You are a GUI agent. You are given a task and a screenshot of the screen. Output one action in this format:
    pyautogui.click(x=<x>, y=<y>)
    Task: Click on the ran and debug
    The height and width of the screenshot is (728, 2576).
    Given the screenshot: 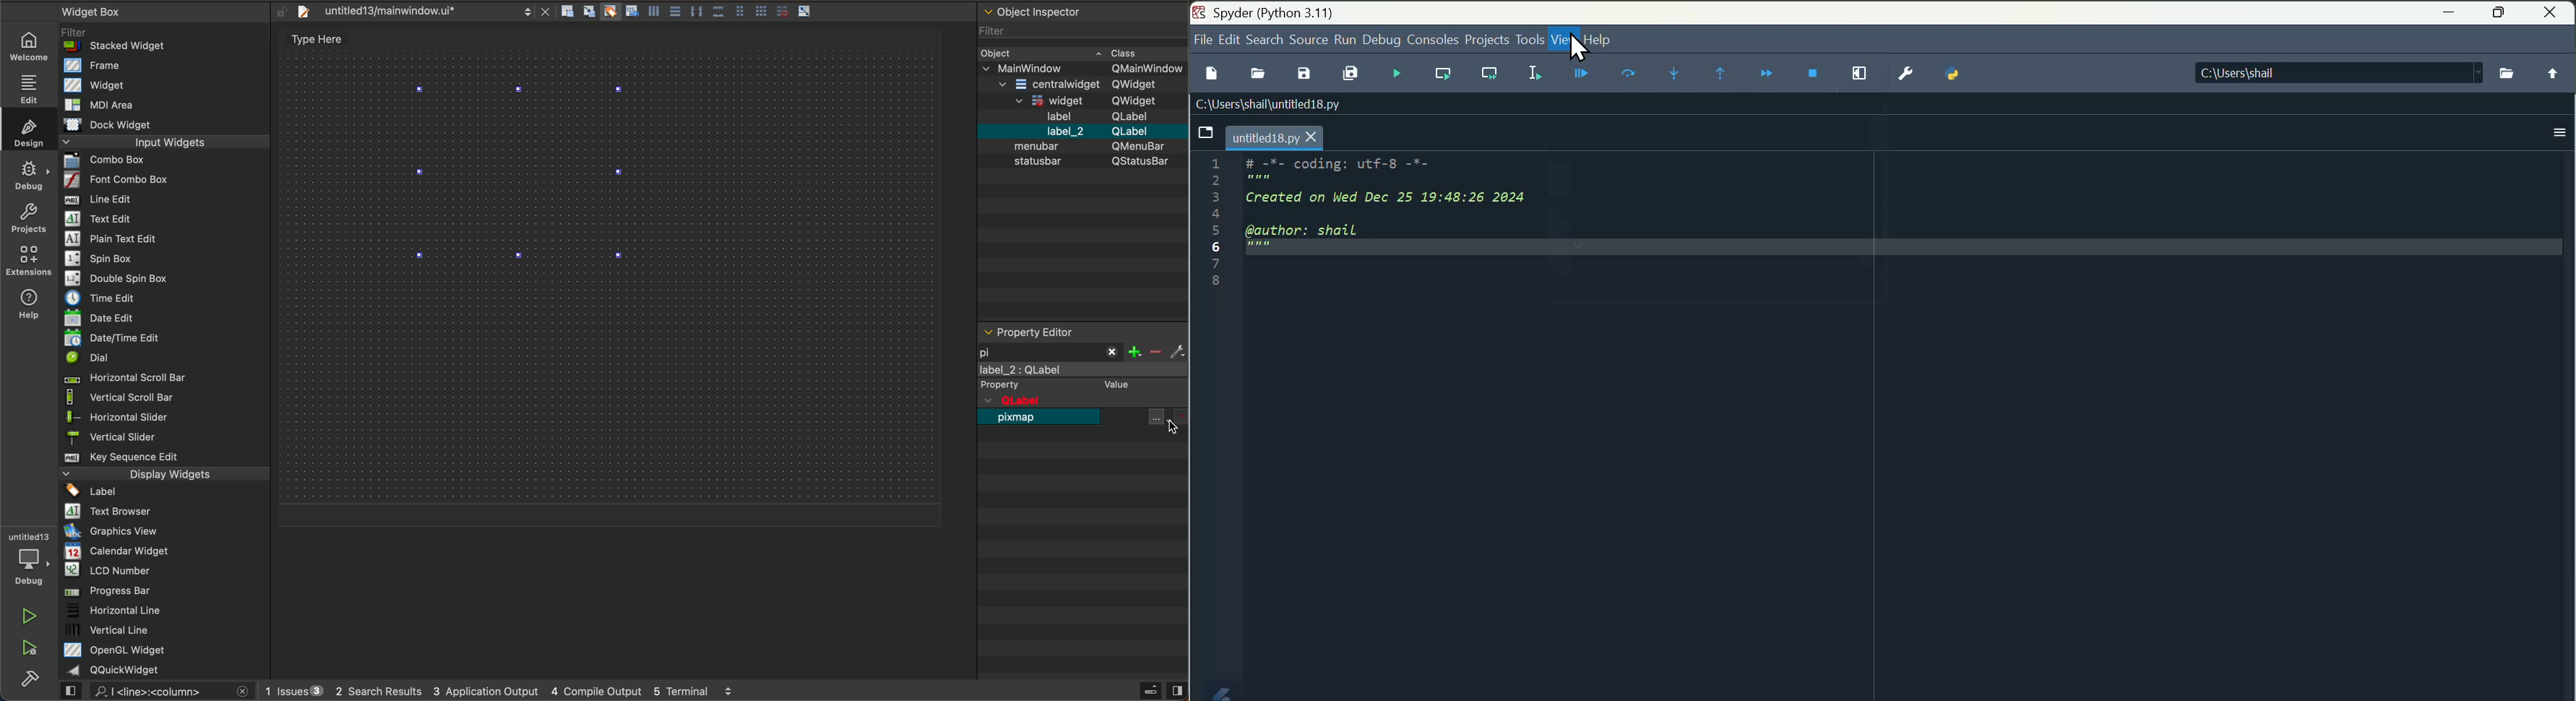 What is the action you would take?
    pyautogui.click(x=36, y=649)
    